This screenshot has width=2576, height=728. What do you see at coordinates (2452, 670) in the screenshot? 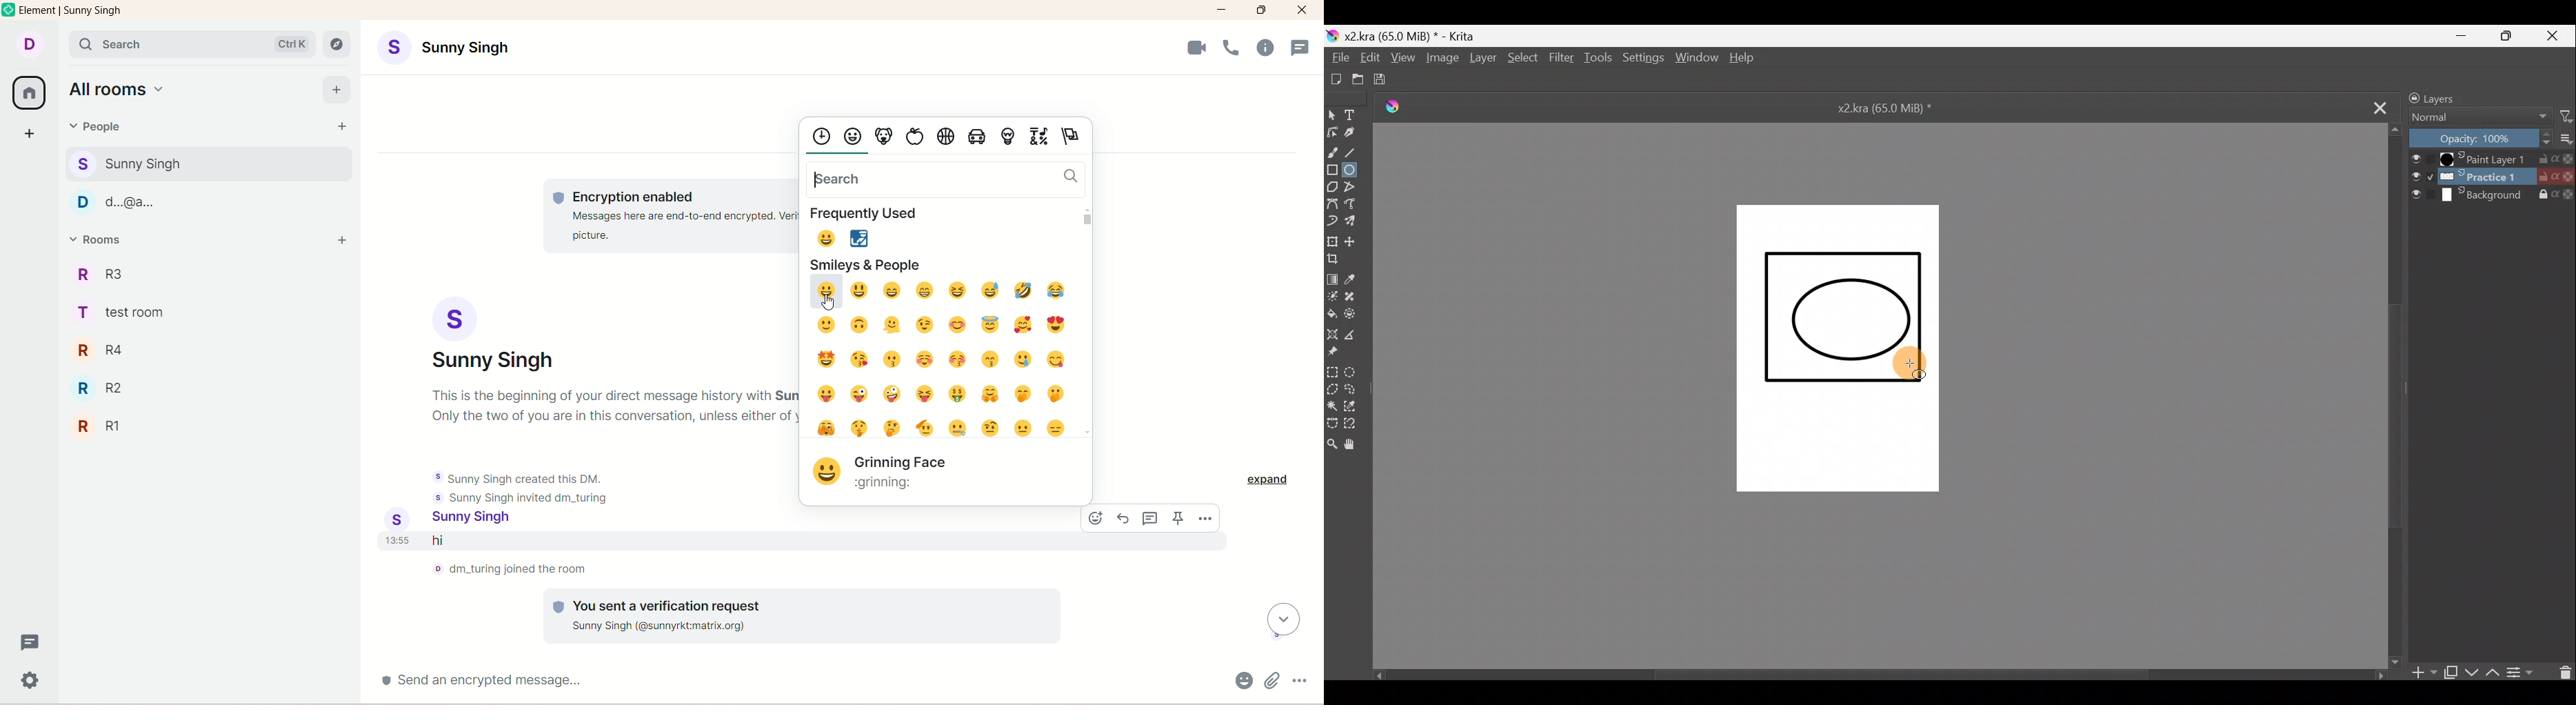
I see `Duplicate layer` at bounding box center [2452, 670].